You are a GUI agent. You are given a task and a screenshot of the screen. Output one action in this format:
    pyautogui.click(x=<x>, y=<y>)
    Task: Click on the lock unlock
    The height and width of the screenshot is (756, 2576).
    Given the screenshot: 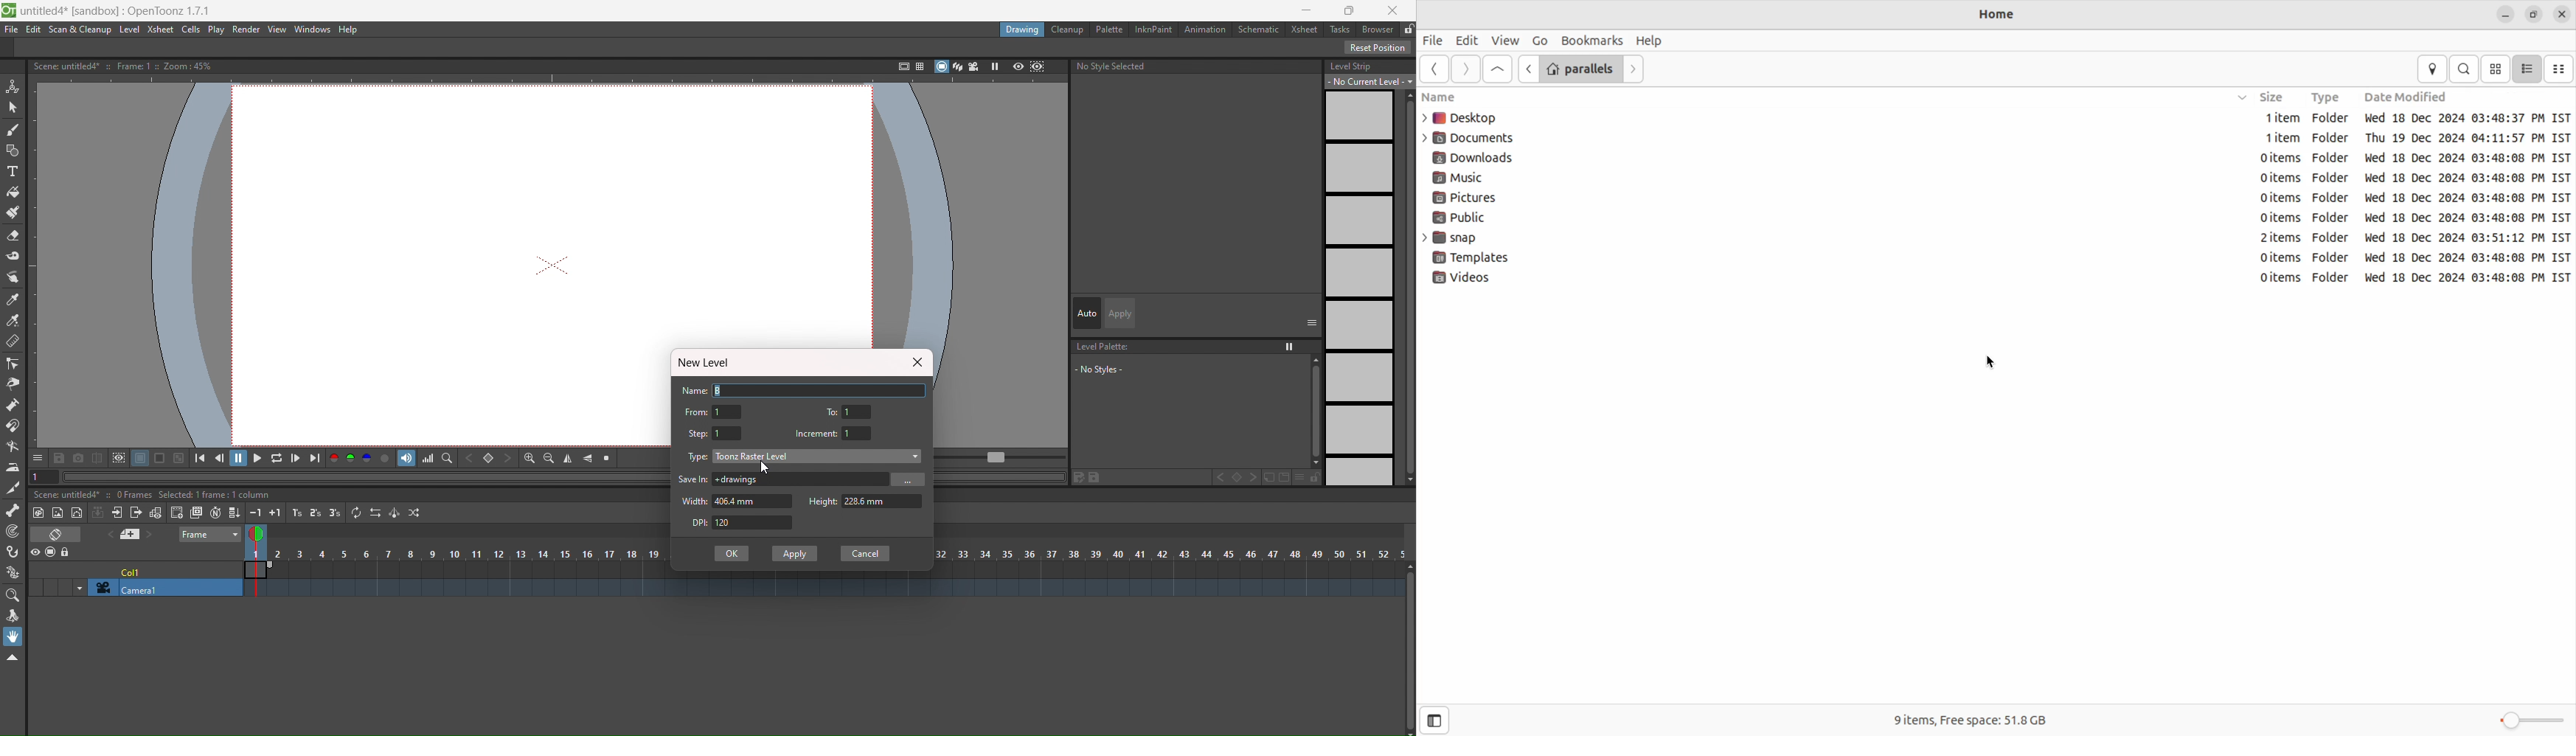 What is the action you would take?
    pyautogui.click(x=1407, y=29)
    